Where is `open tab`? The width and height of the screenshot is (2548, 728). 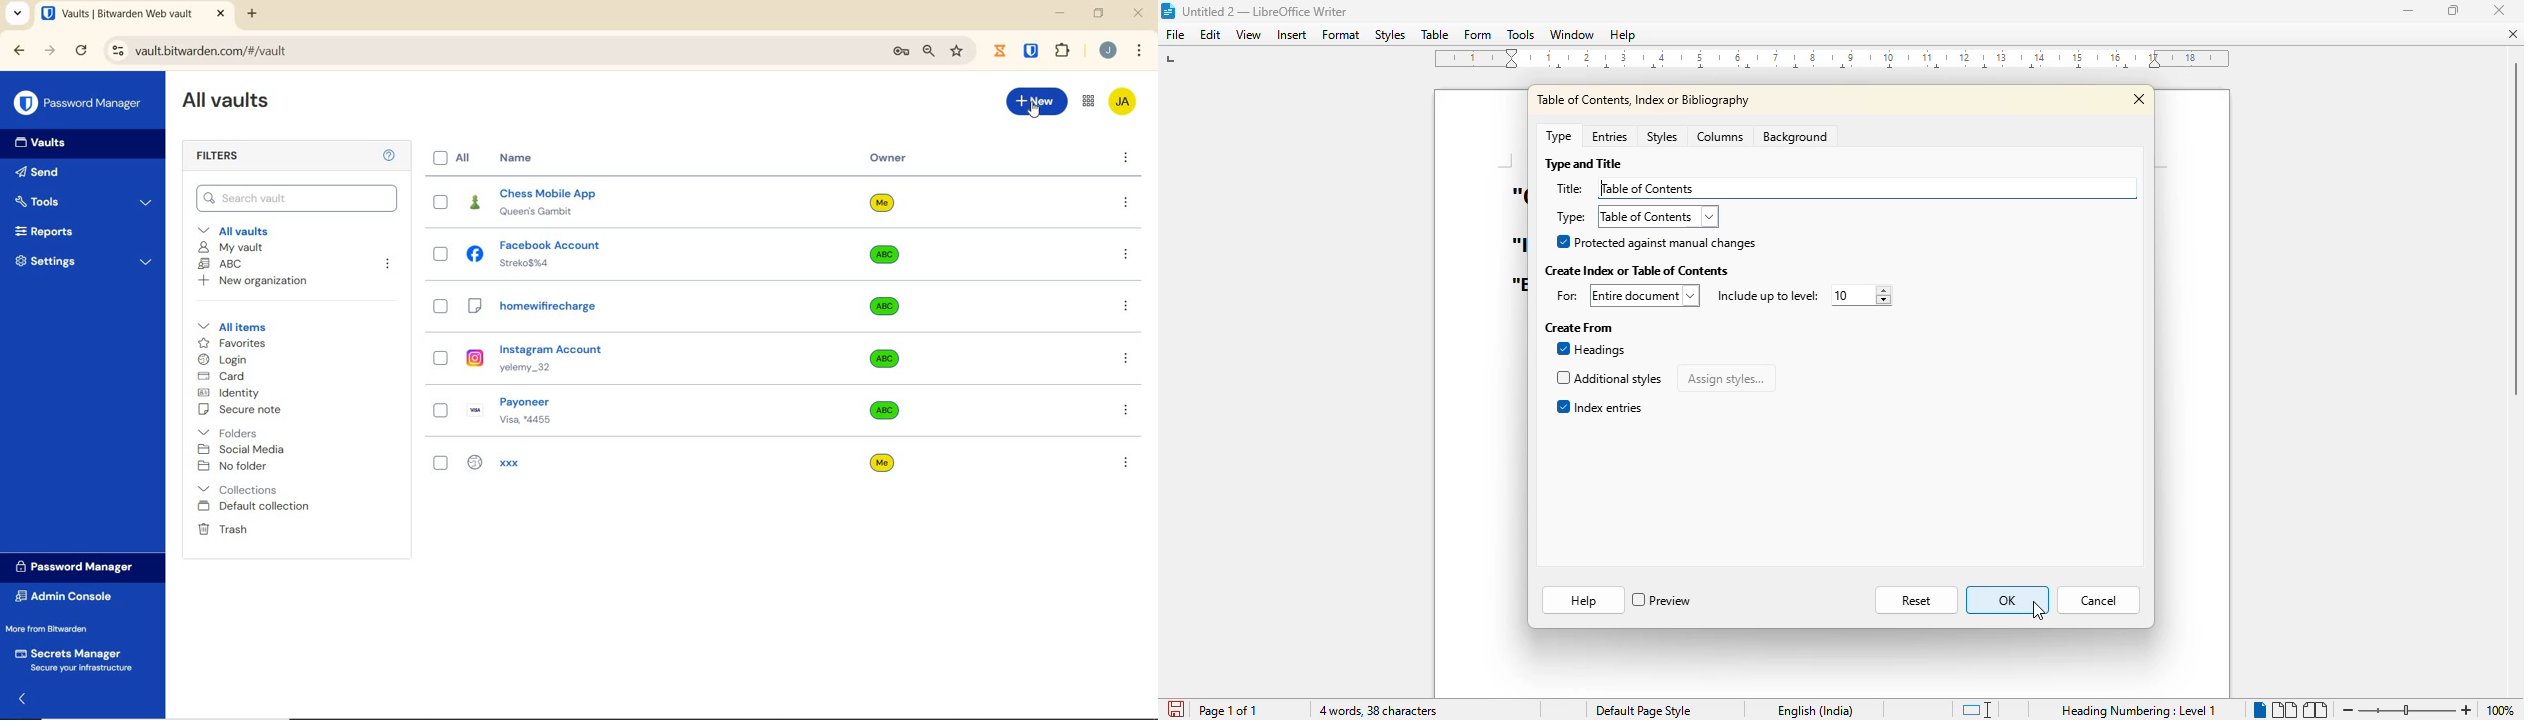
open tab is located at coordinates (133, 14).